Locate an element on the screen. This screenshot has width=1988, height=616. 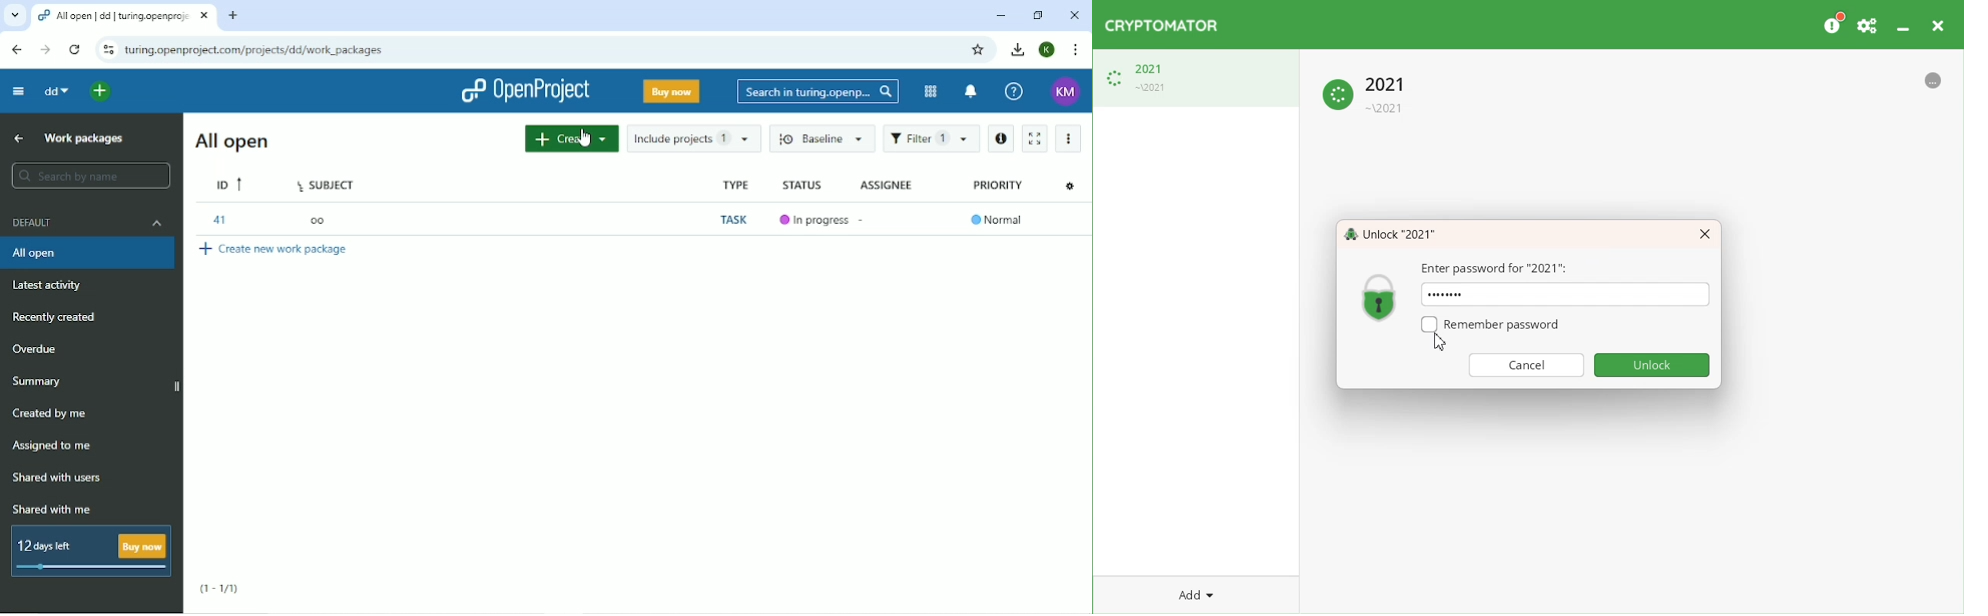
Loading Vault is located at coordinates (1196, 78).